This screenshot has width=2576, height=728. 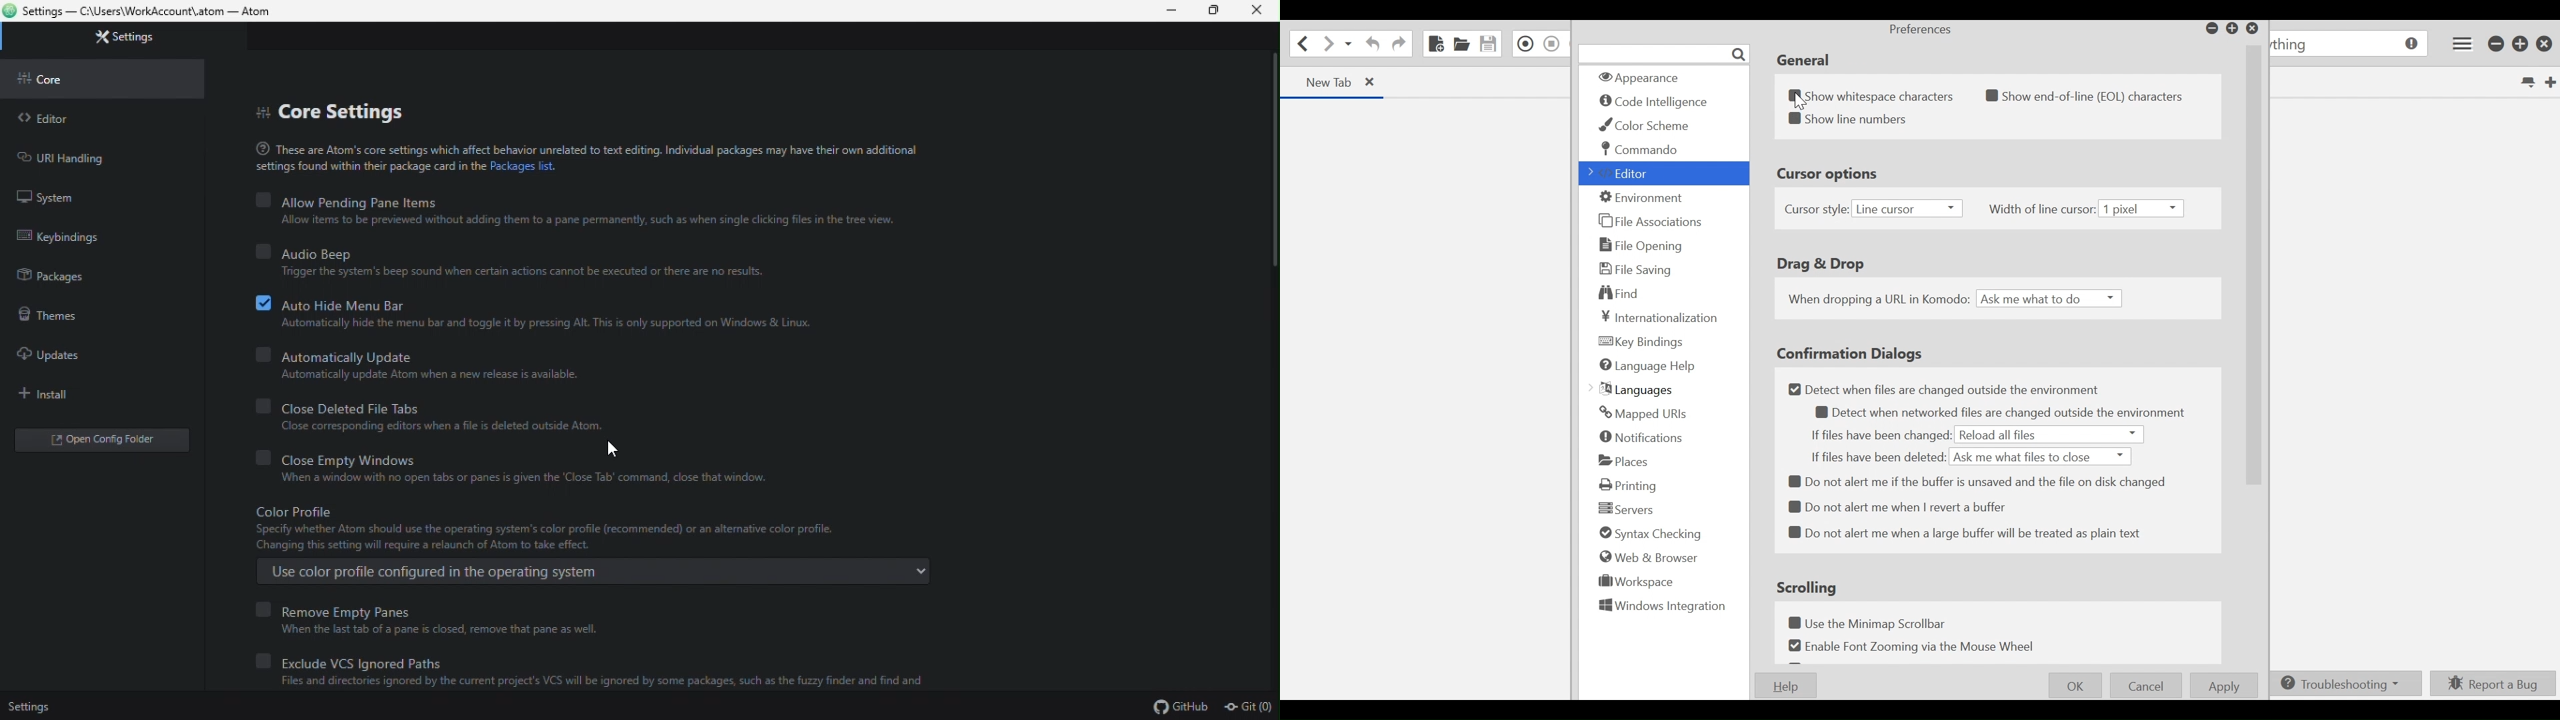 What do you see at coordinates (1215, 11) in the screenshot?
I see `restore` at bounding box center [1215, 11].